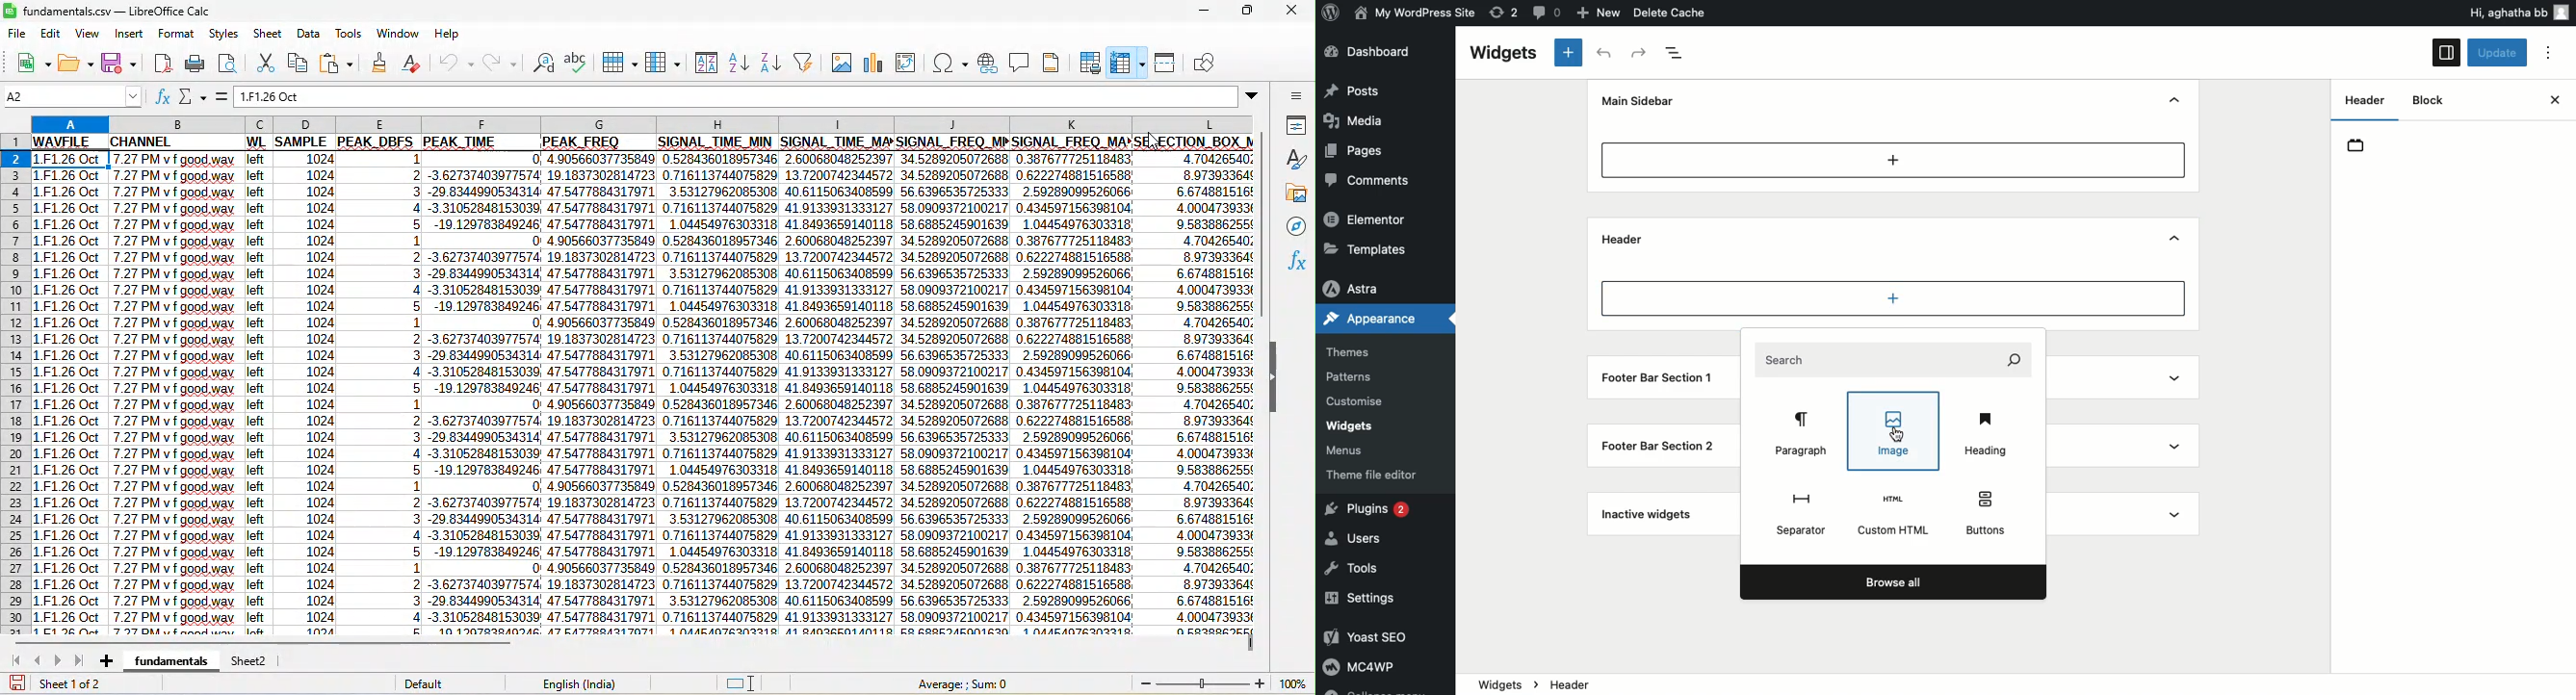 This screenshot has height=700, width=2576. Describe the element at coordinates (1893, 298) in the screenshot. I see `Add new block` at that location.